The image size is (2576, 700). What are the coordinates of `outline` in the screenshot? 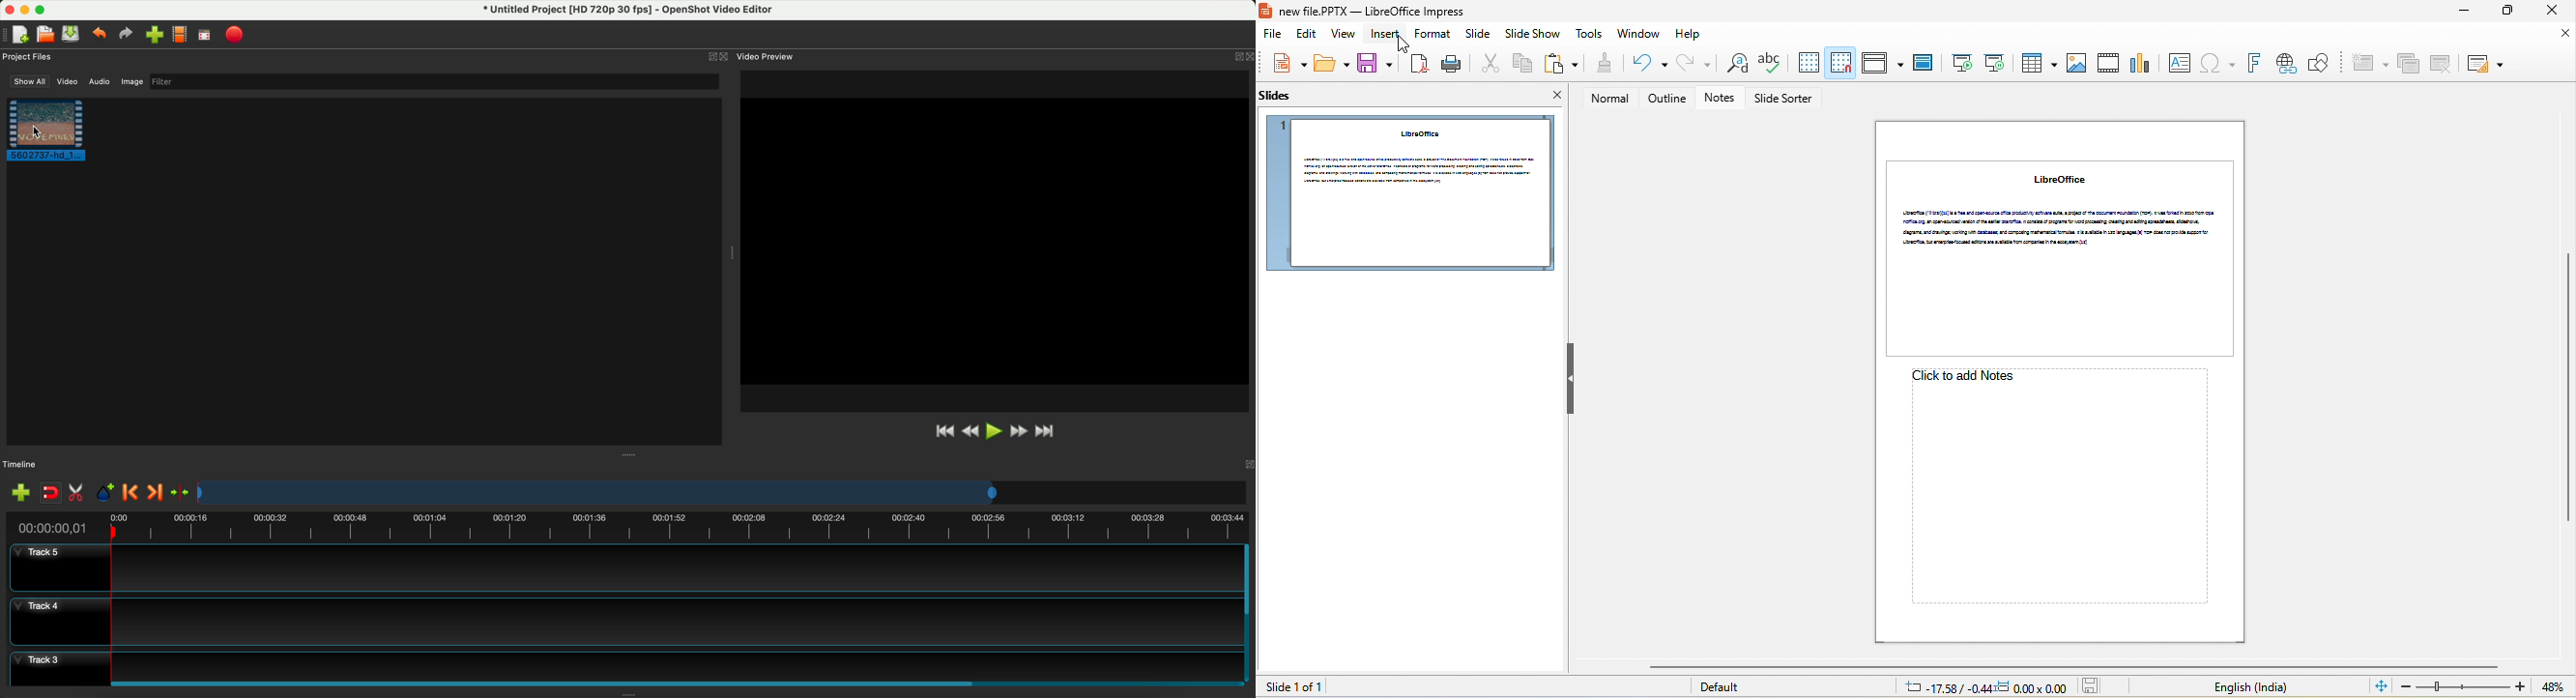 It's located at (1667, 99).